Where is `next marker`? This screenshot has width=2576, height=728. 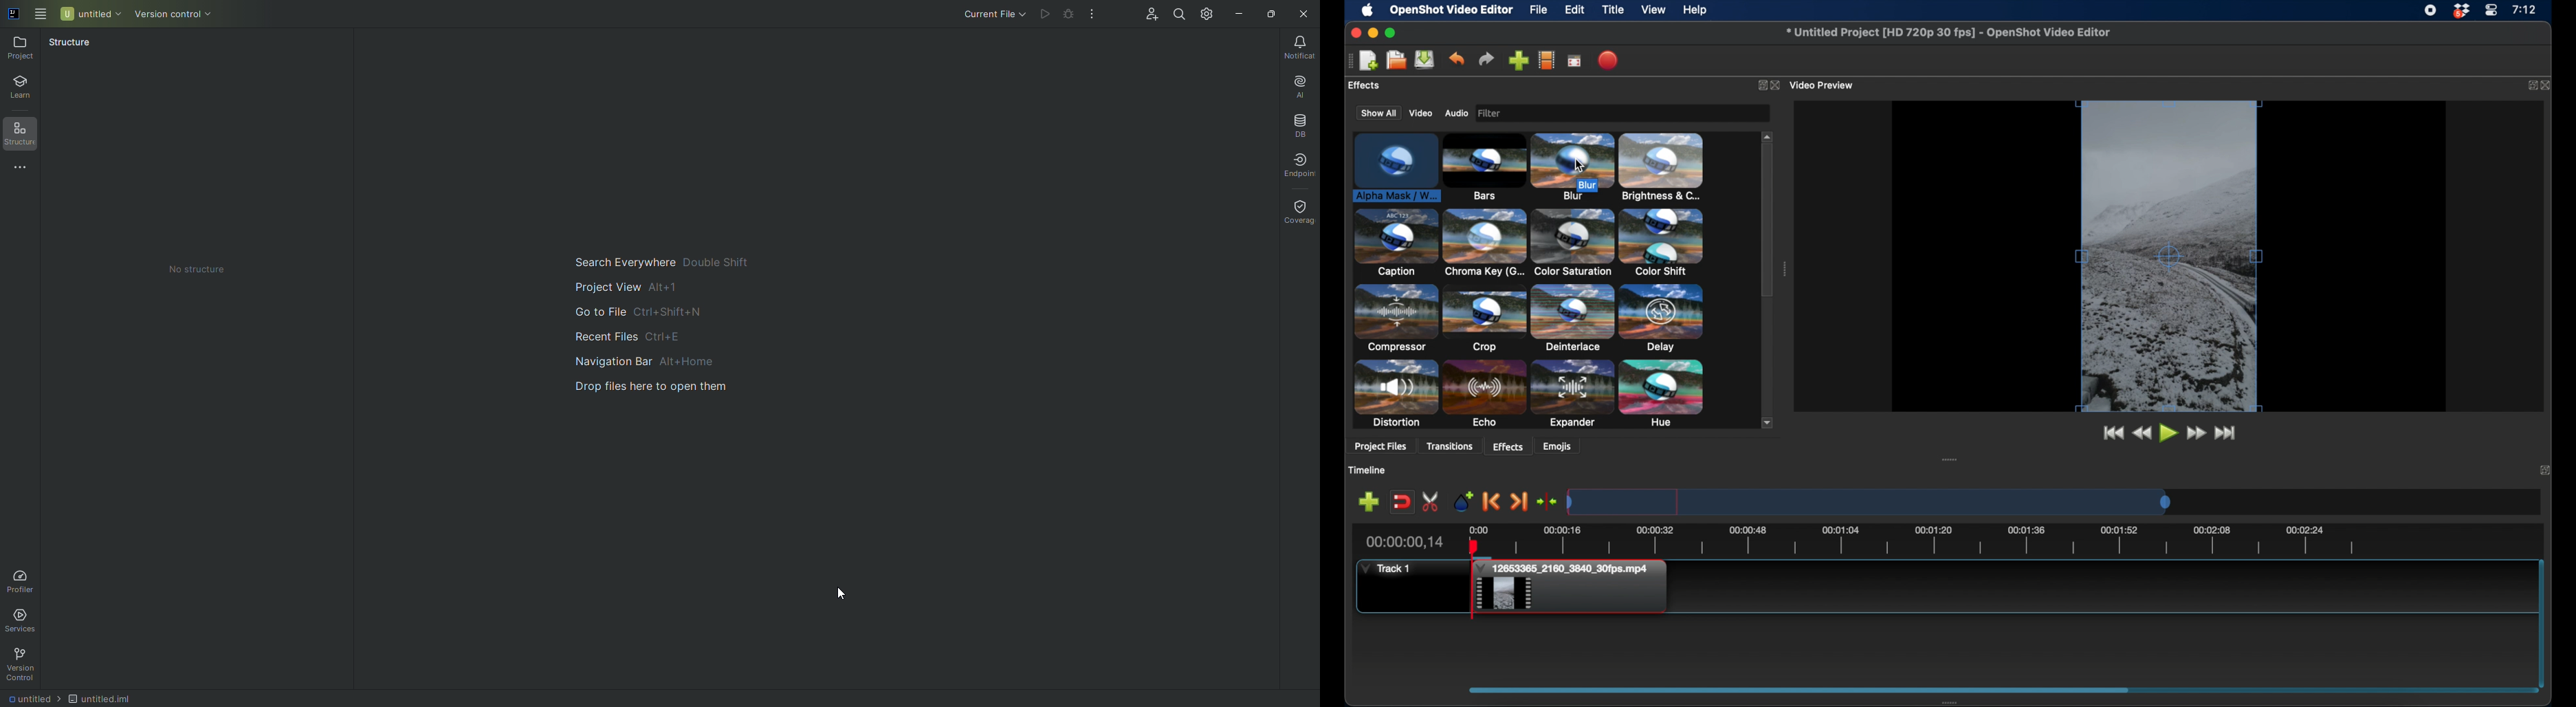 next marker is located at coordinates (1520, 502).